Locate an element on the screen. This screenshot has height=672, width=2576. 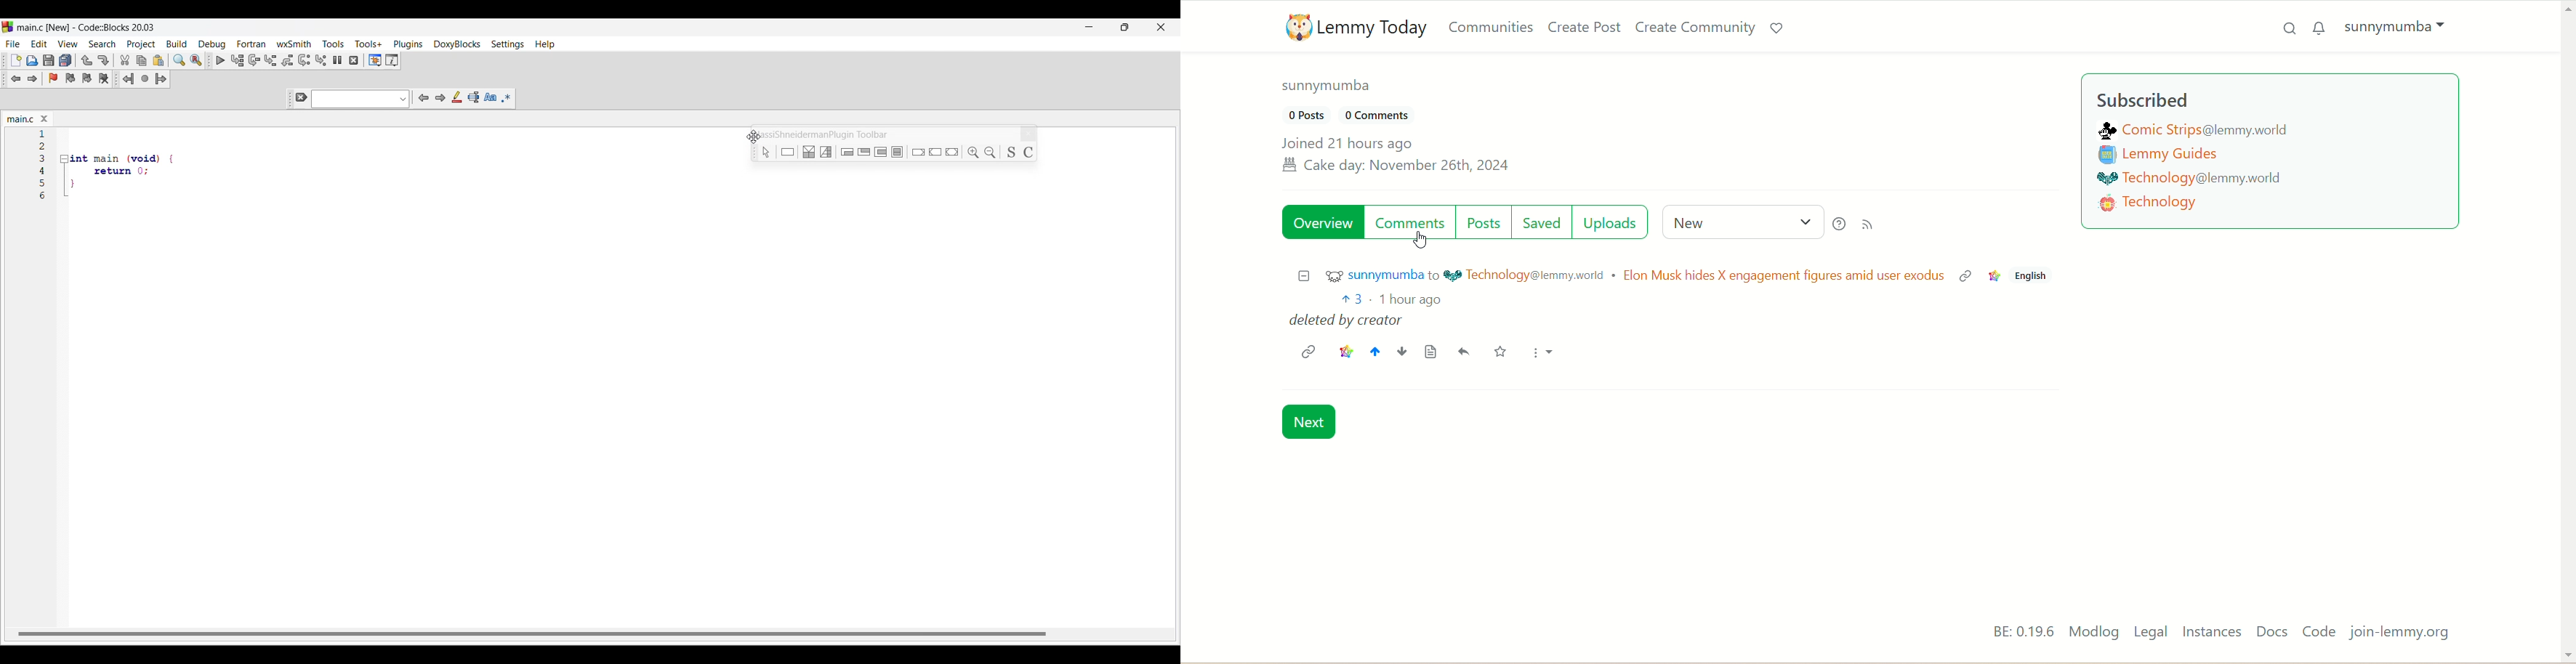
 is located at coordinates (45, 197).